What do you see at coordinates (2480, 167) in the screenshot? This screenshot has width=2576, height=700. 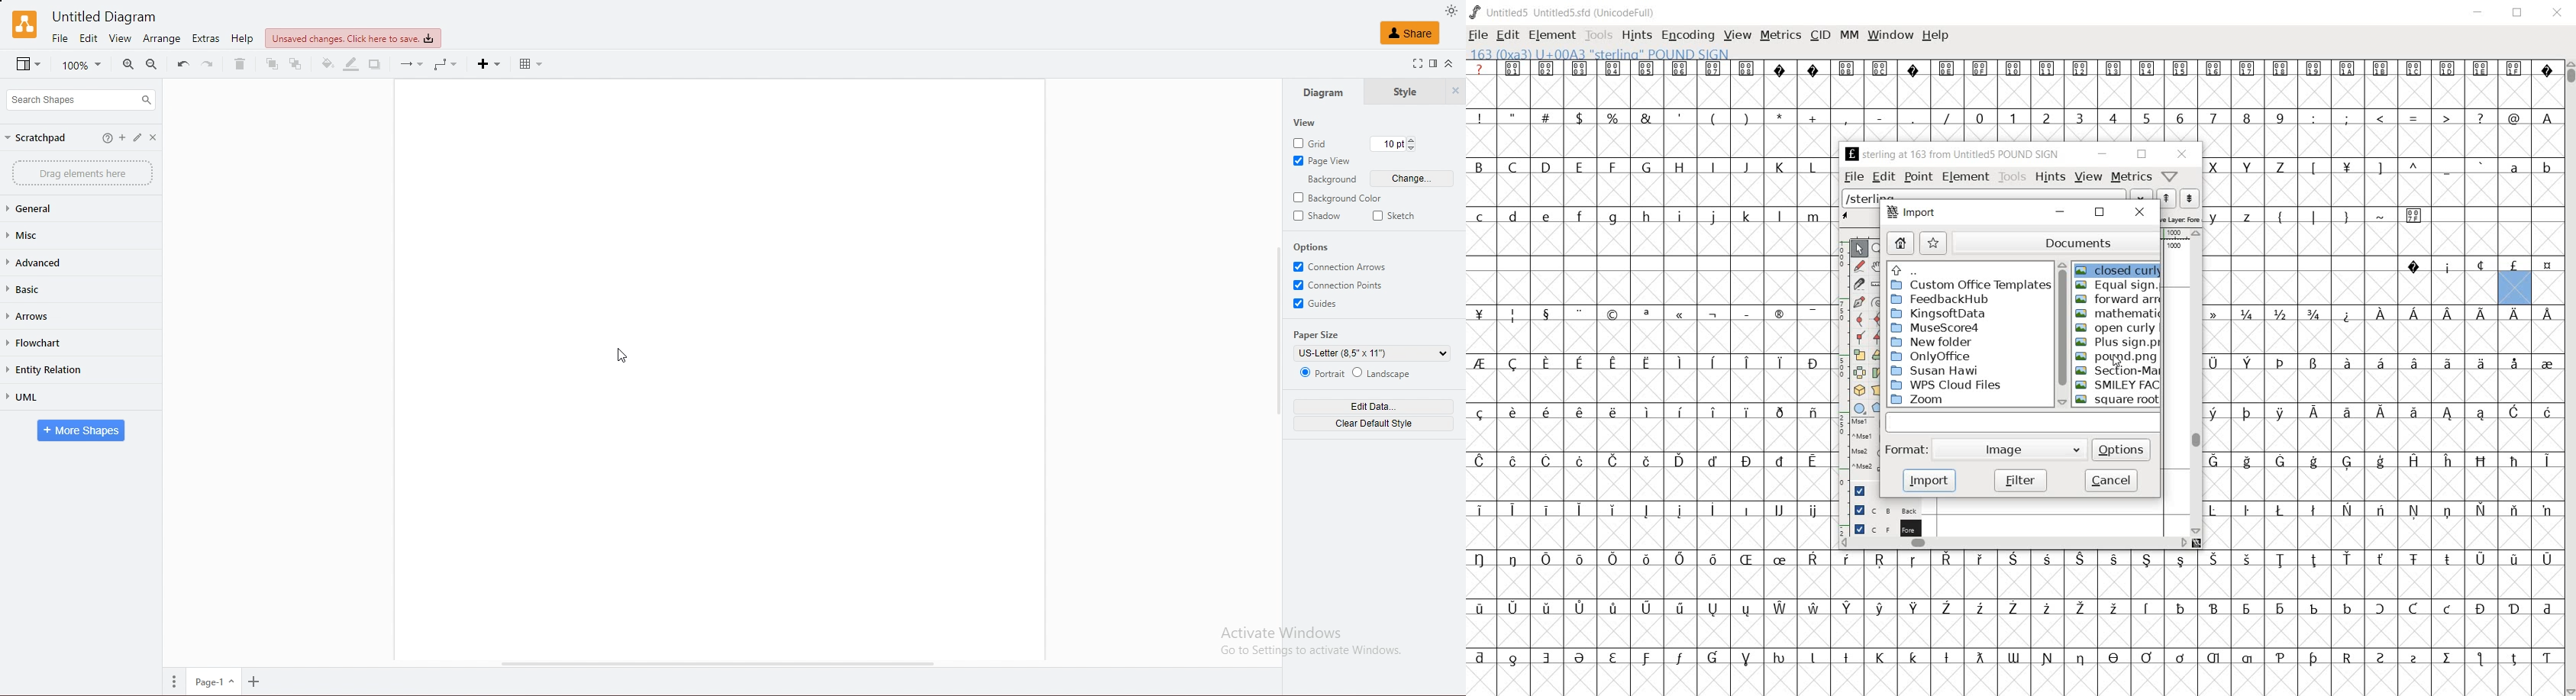 I see ``` at bounding box center [2480, 167].